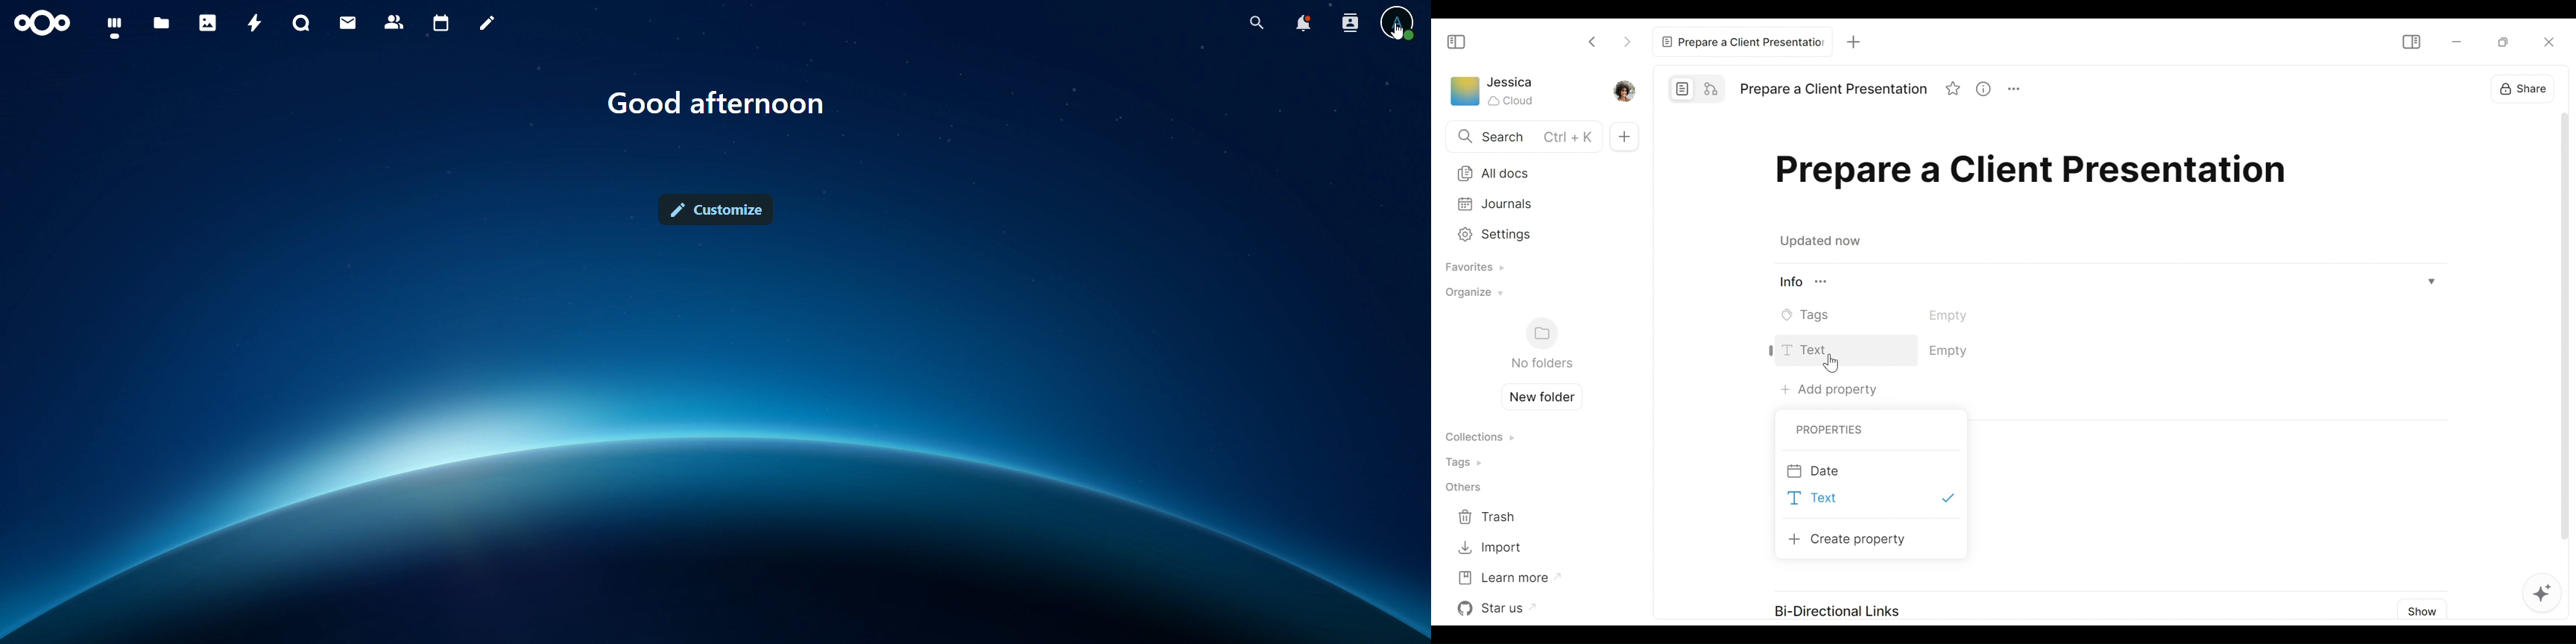 Image resolution: width=2576 pixels, height=644 pixels. I want to click on Username, so click(1511, 83).